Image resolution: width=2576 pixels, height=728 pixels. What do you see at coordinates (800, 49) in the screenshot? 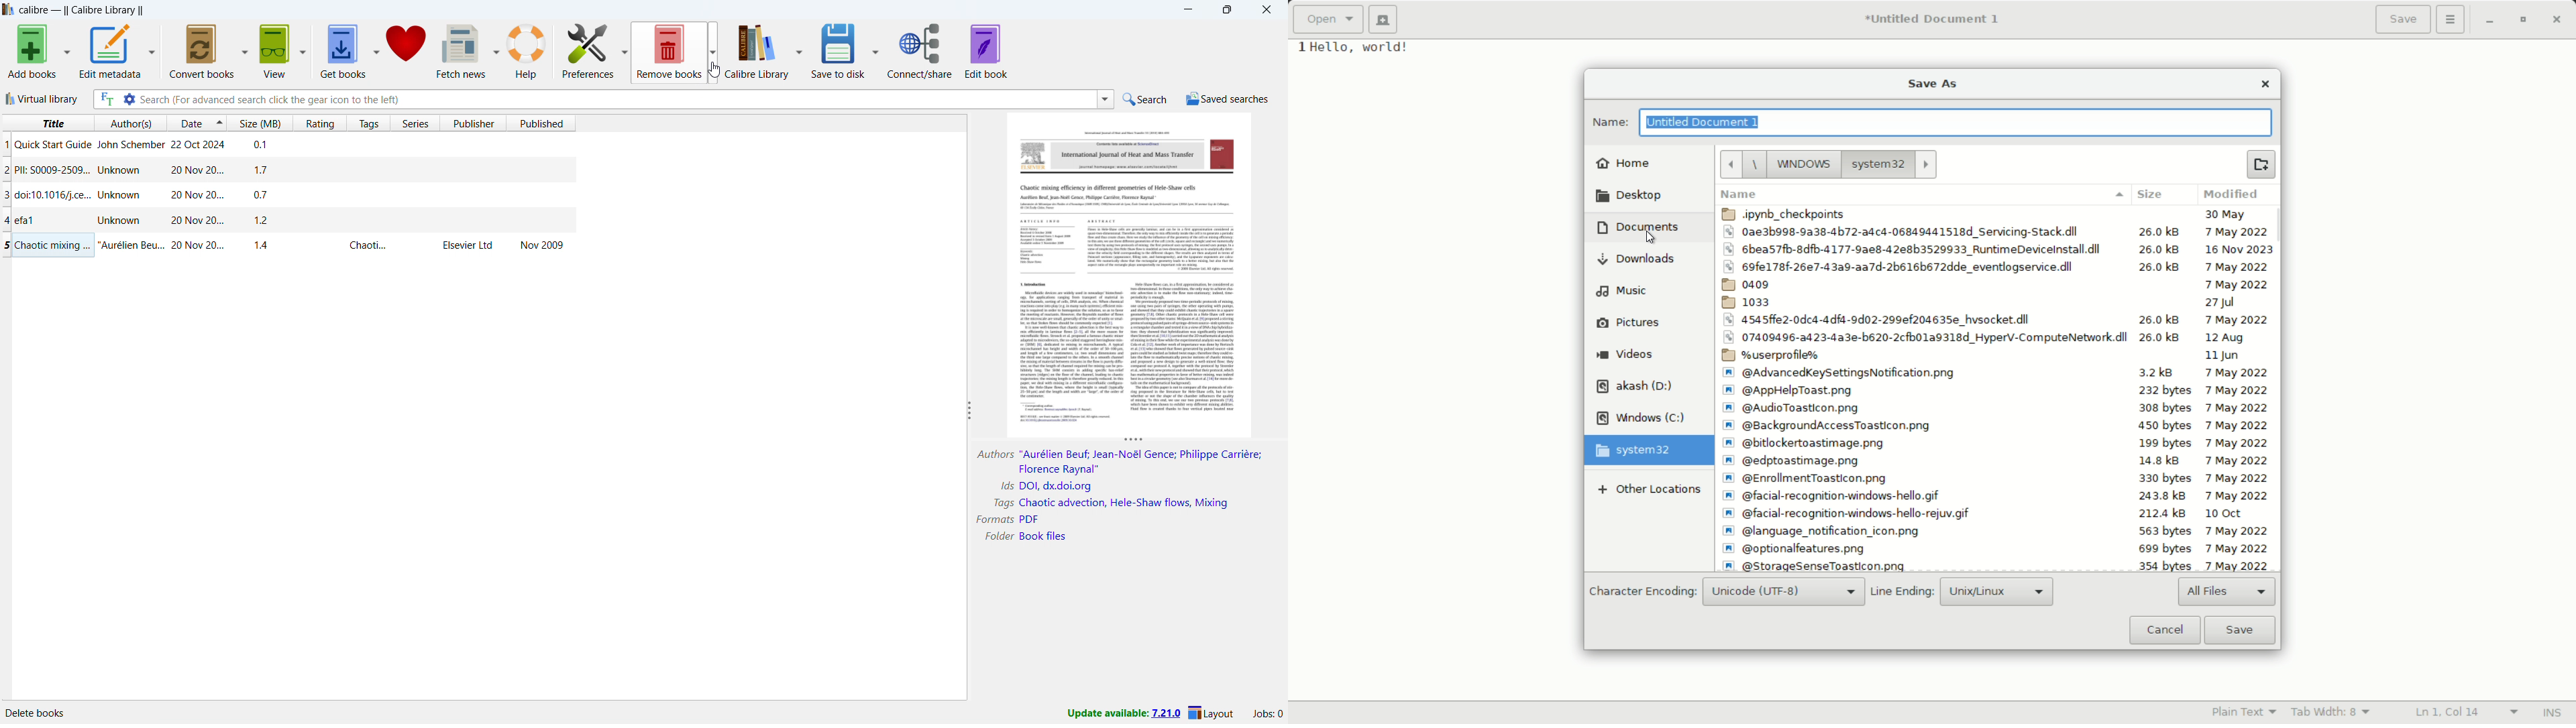
I see `calibre library options` at bounding box center [800, 49].